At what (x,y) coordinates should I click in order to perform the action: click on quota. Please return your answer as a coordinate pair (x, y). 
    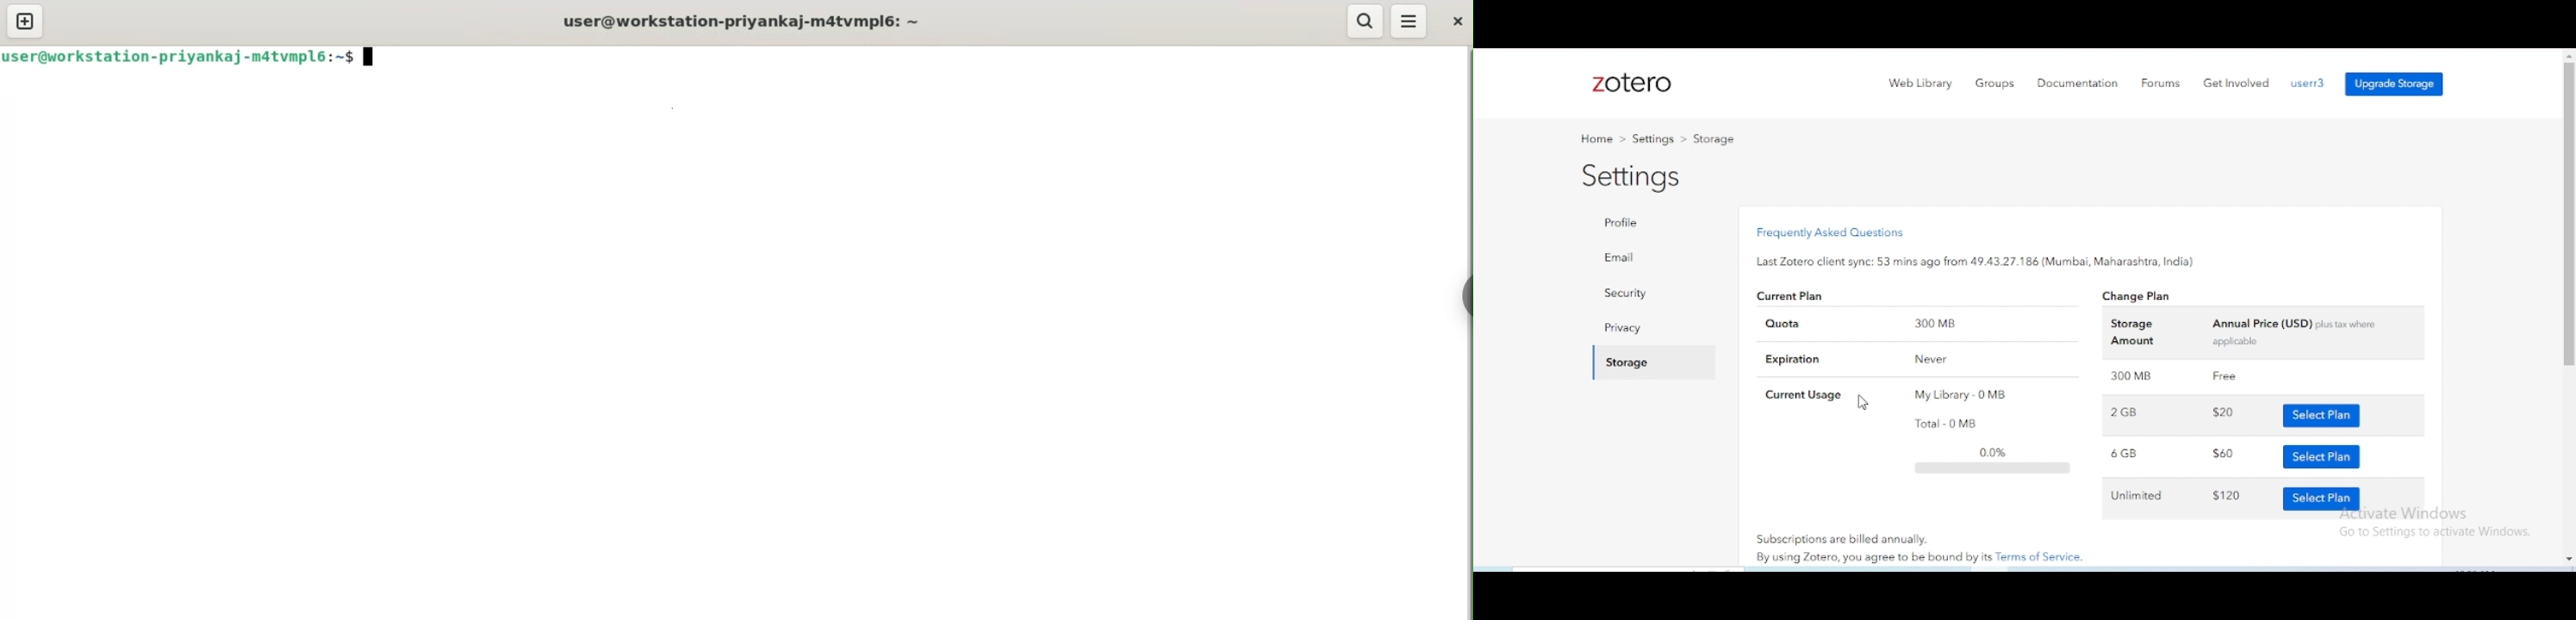
    Looking at the image, I should click on (1786, 323).